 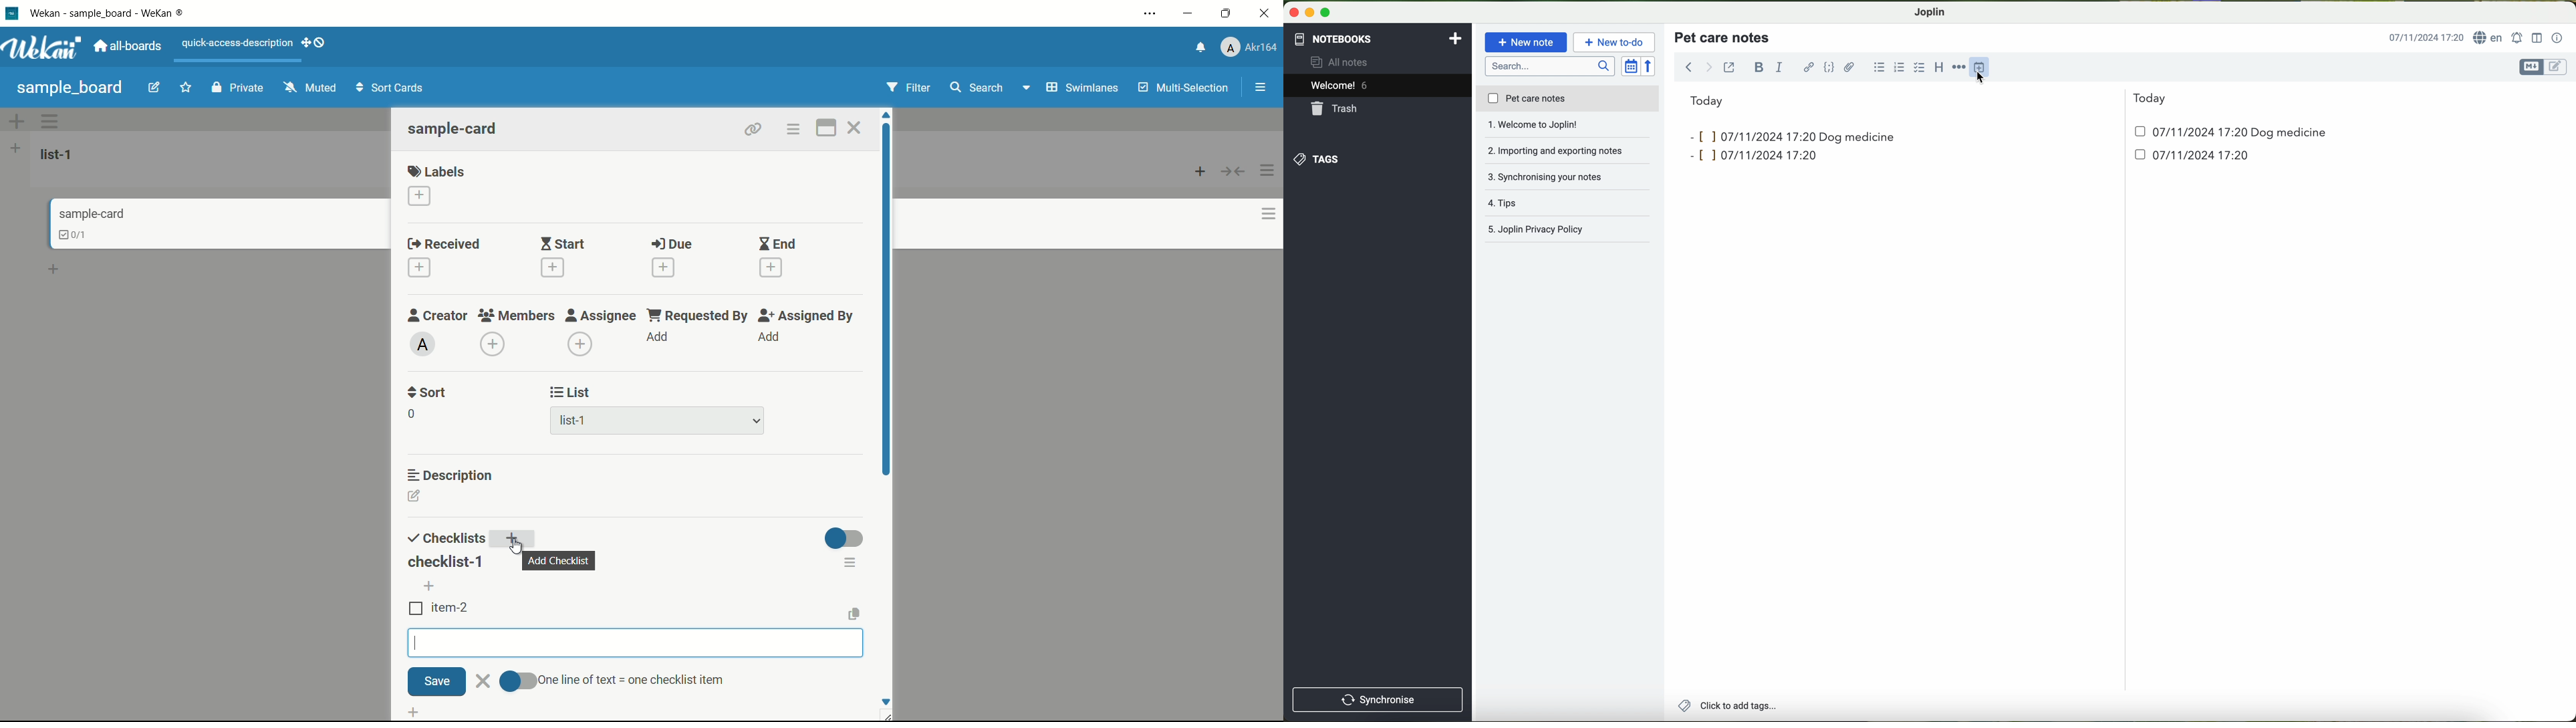 What do you see at coordinates (1651, 67) in the screenshot?
I see `reverse sort order` at bounding box center [1651, 67].